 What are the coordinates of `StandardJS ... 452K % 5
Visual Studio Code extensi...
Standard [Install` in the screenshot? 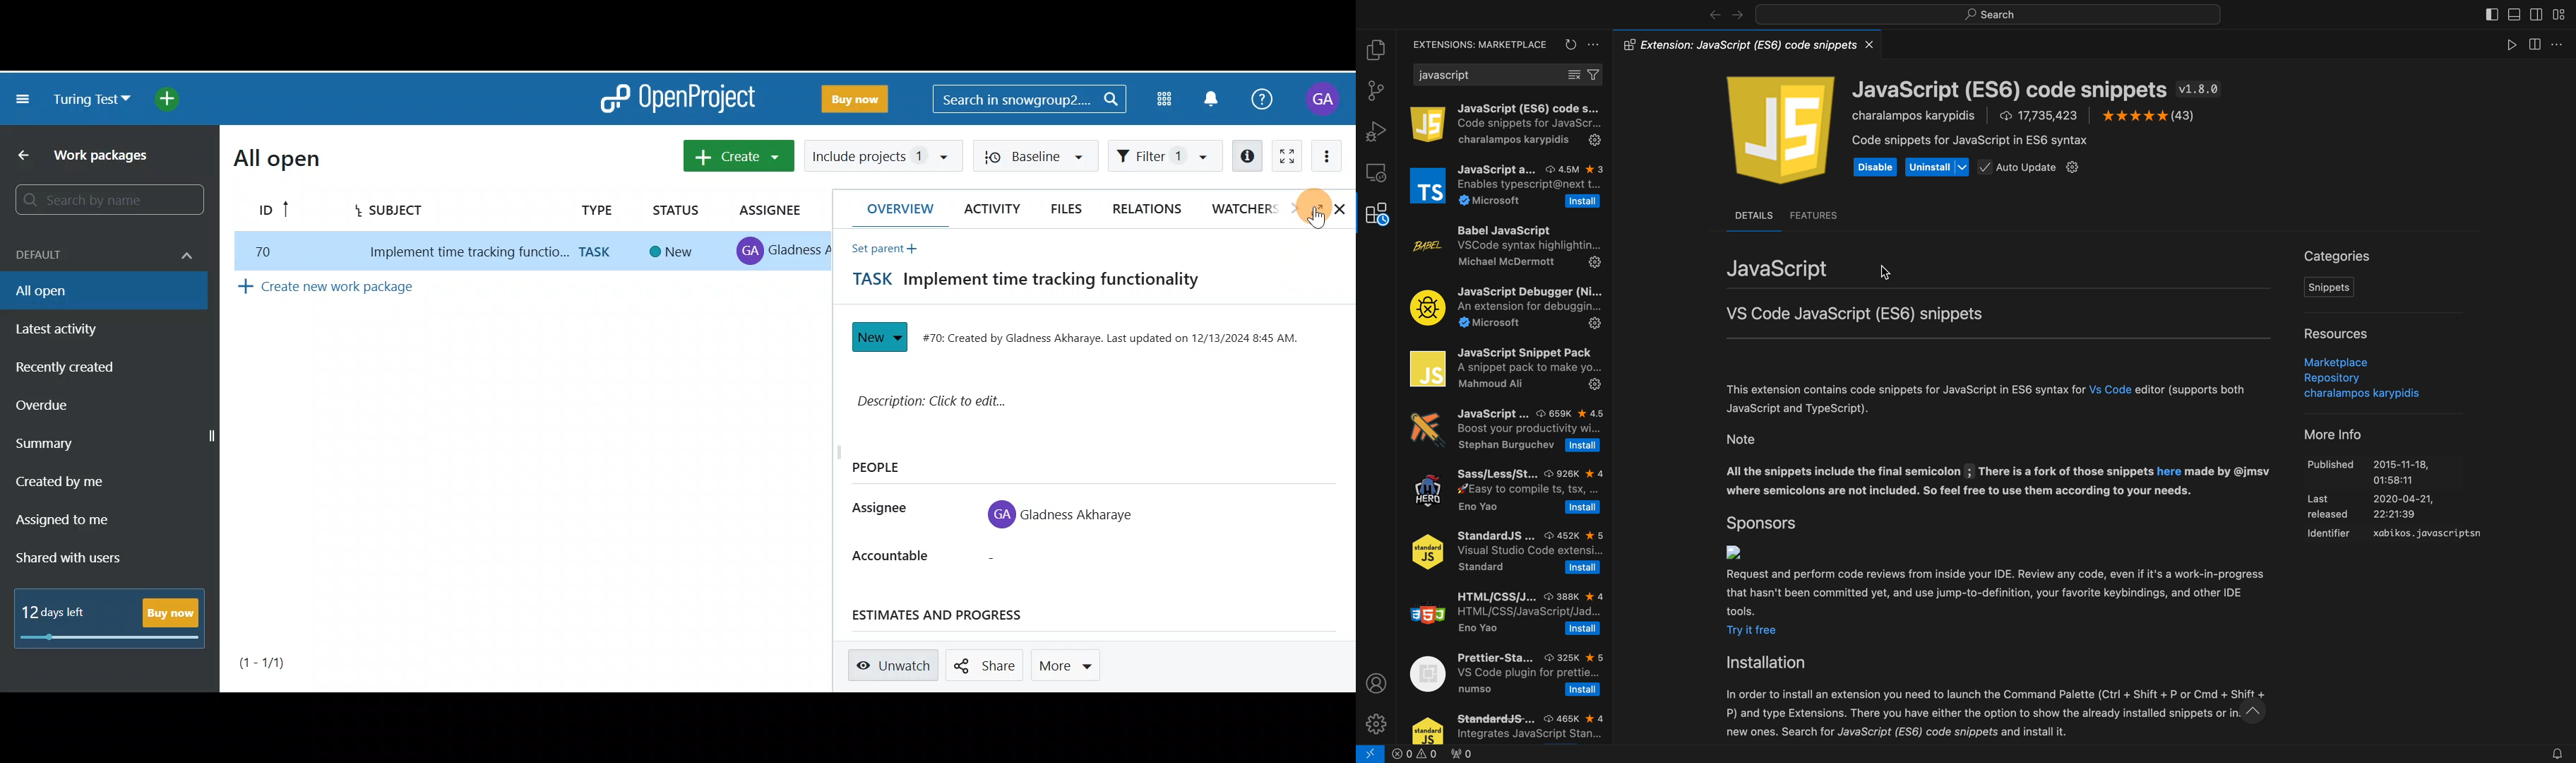 It's located at (1503, 551).